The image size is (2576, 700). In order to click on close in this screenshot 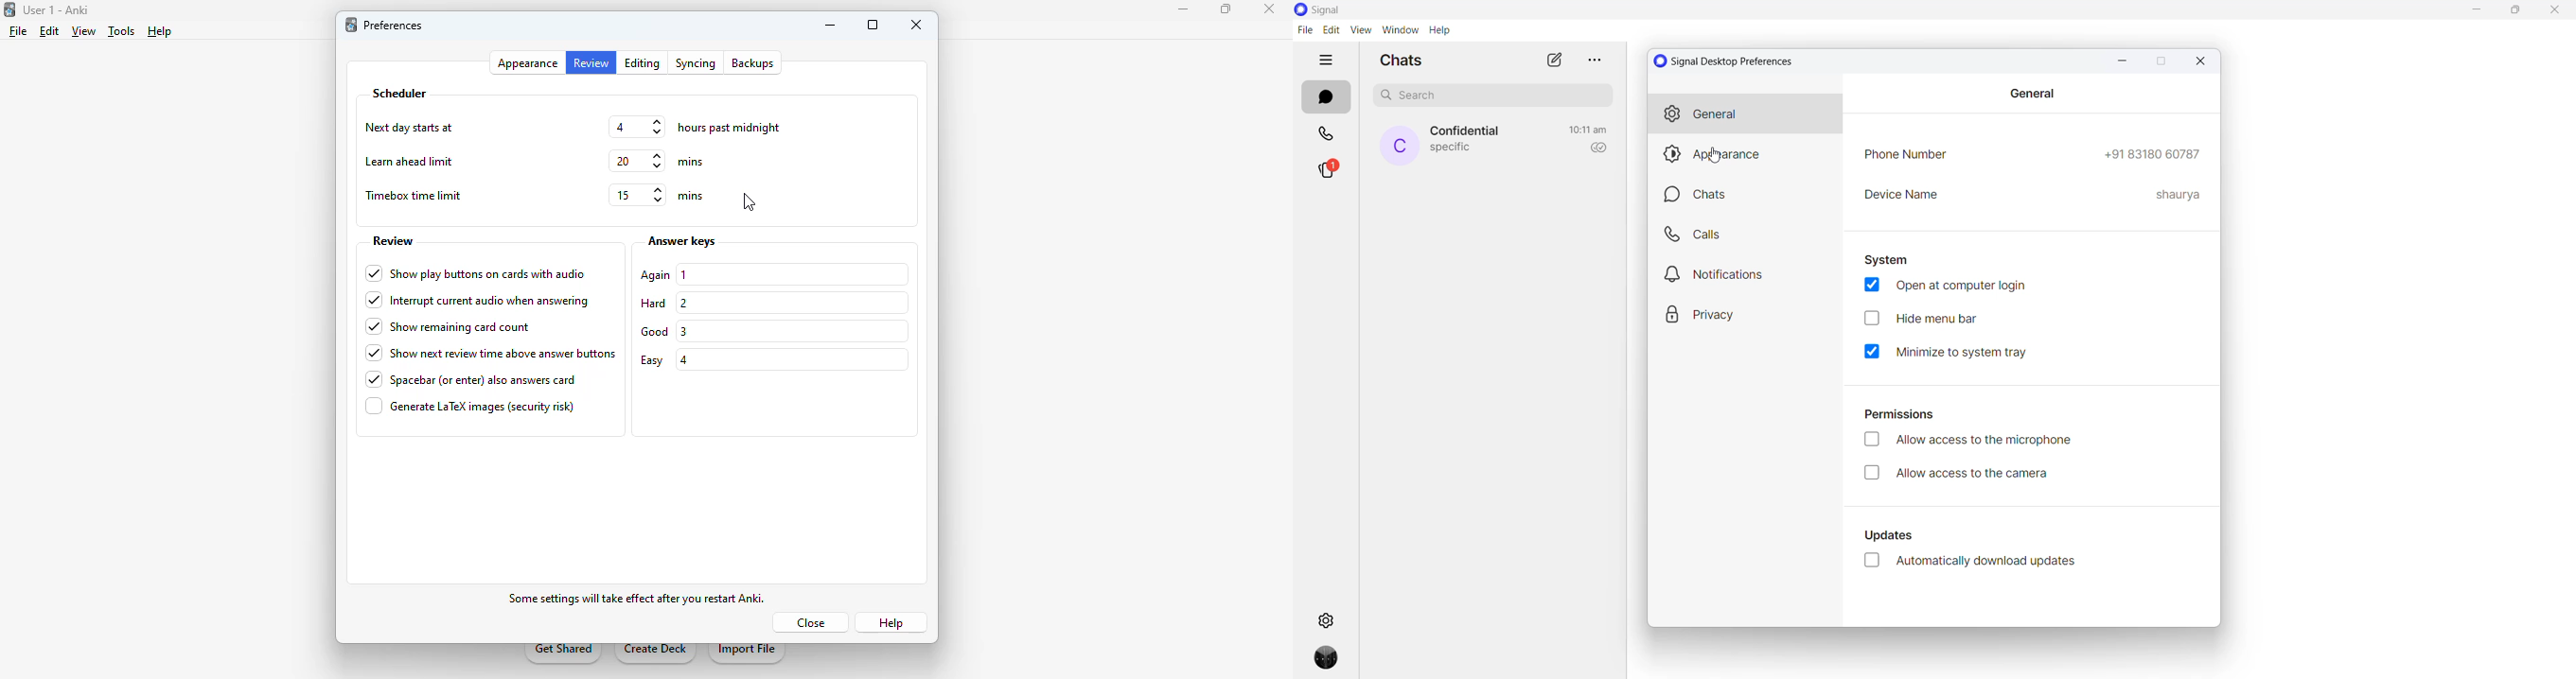, I will do `click(2202, 61)`.